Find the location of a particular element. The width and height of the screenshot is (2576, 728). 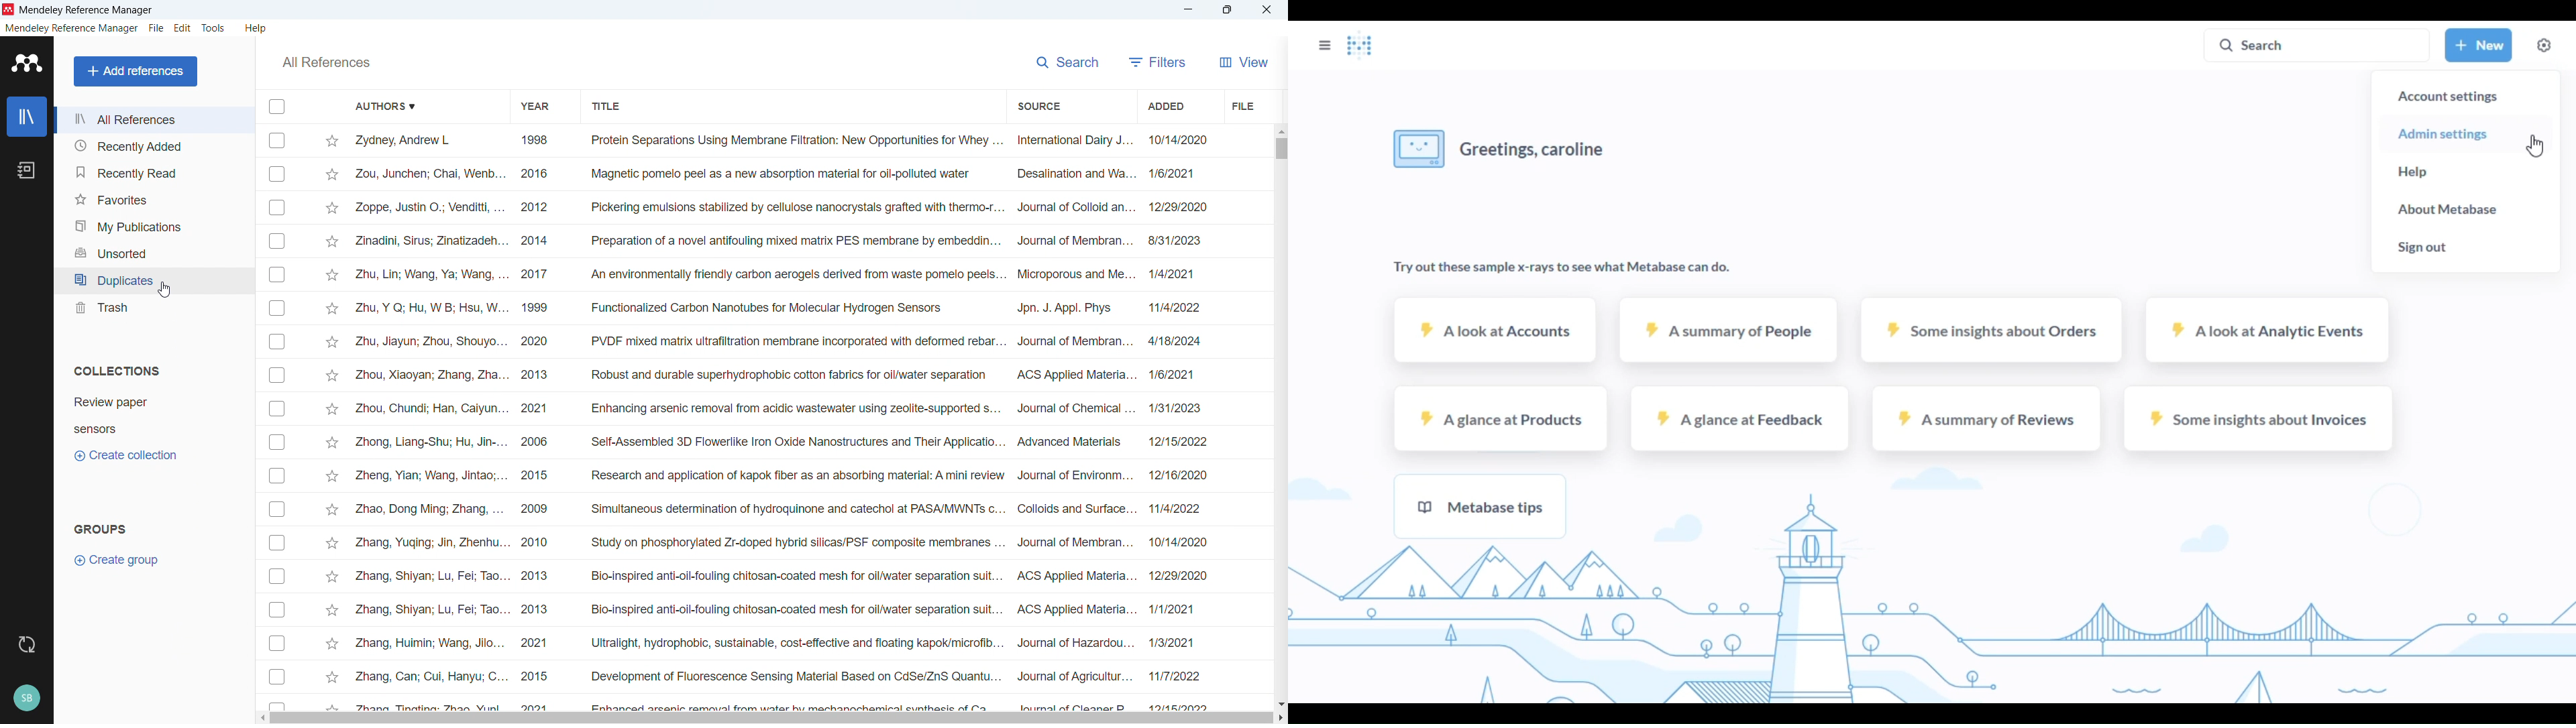

greetings, user is located at coordinates (1503, 148).